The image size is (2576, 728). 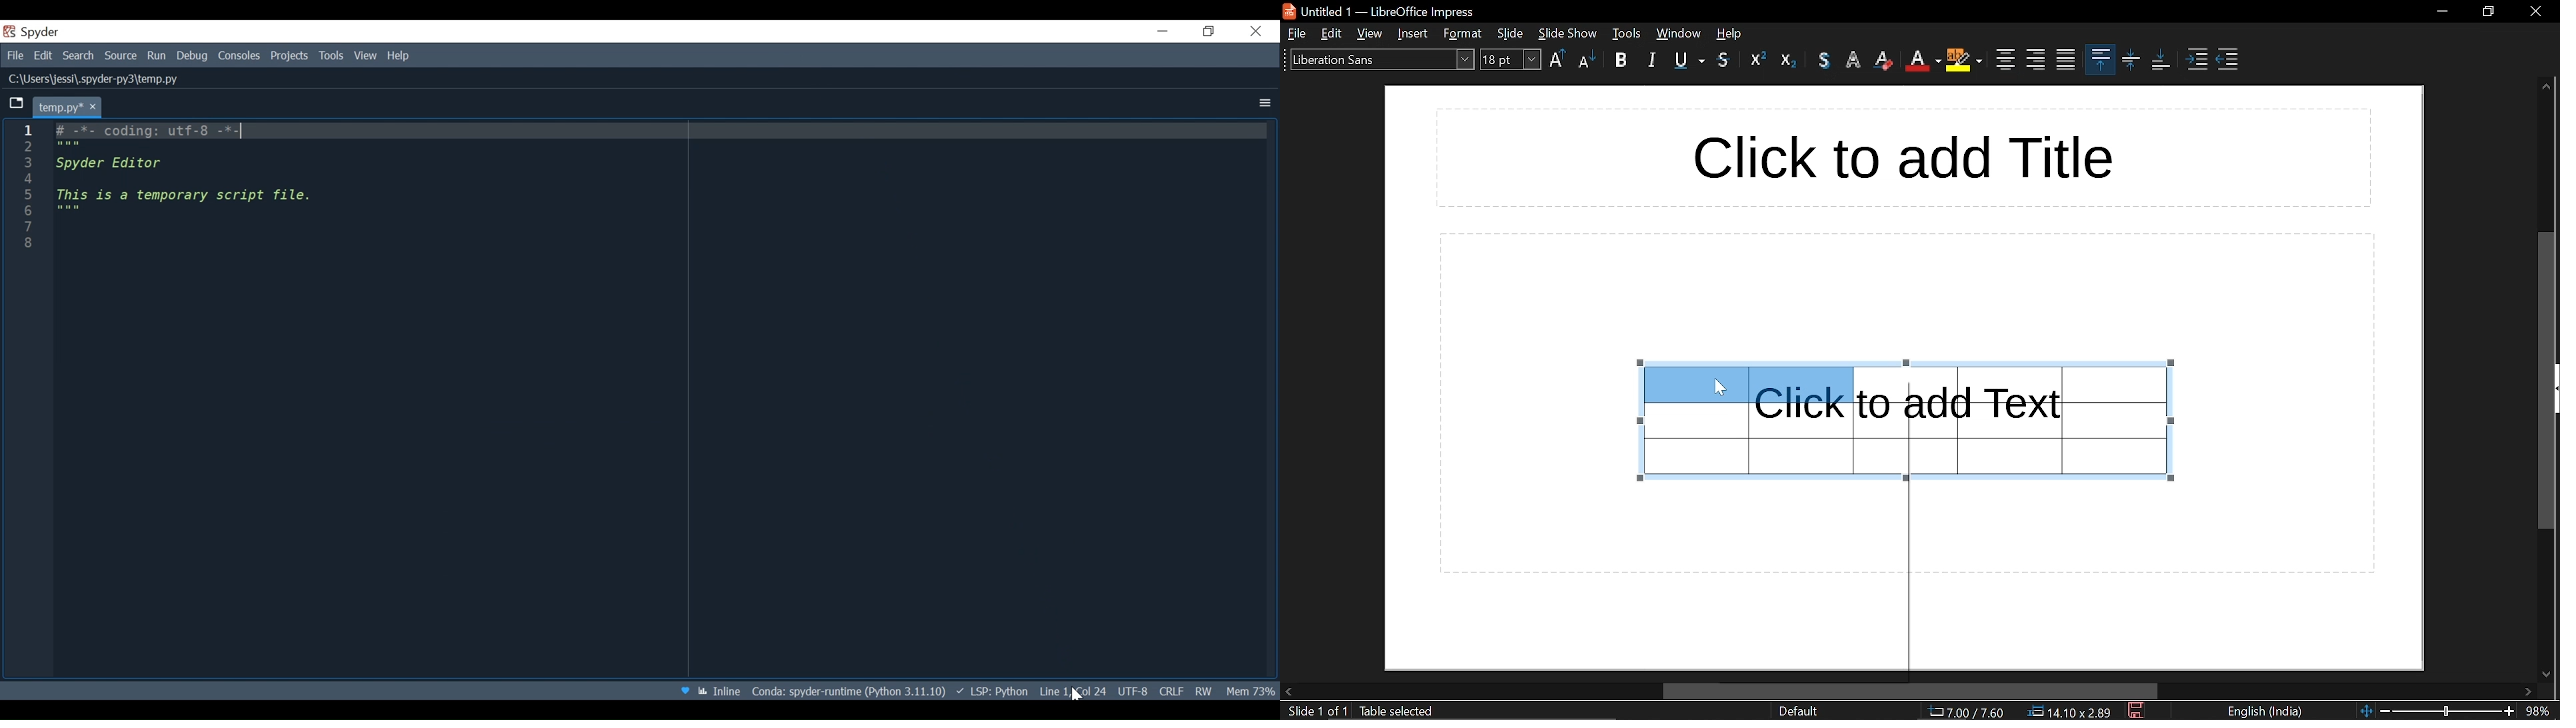 I want to click on save, so click(x=2138, y=711).